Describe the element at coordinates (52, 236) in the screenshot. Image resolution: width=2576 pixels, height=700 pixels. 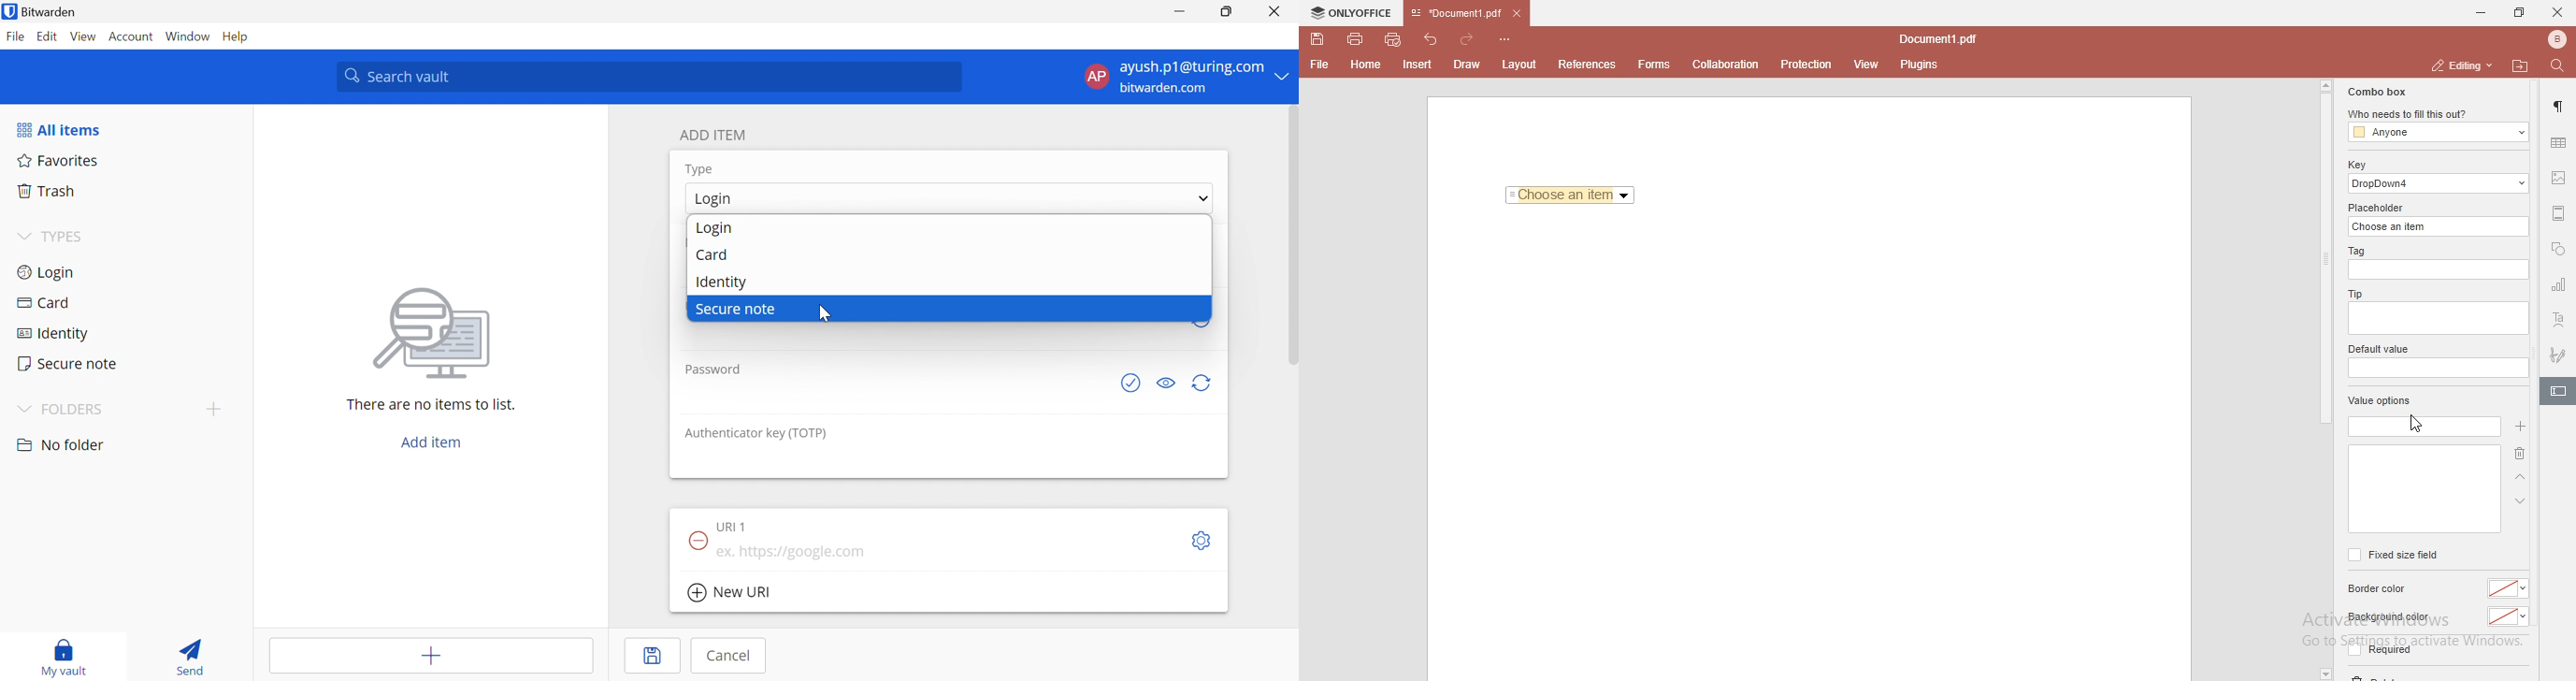
I see `TYPES` at that location.